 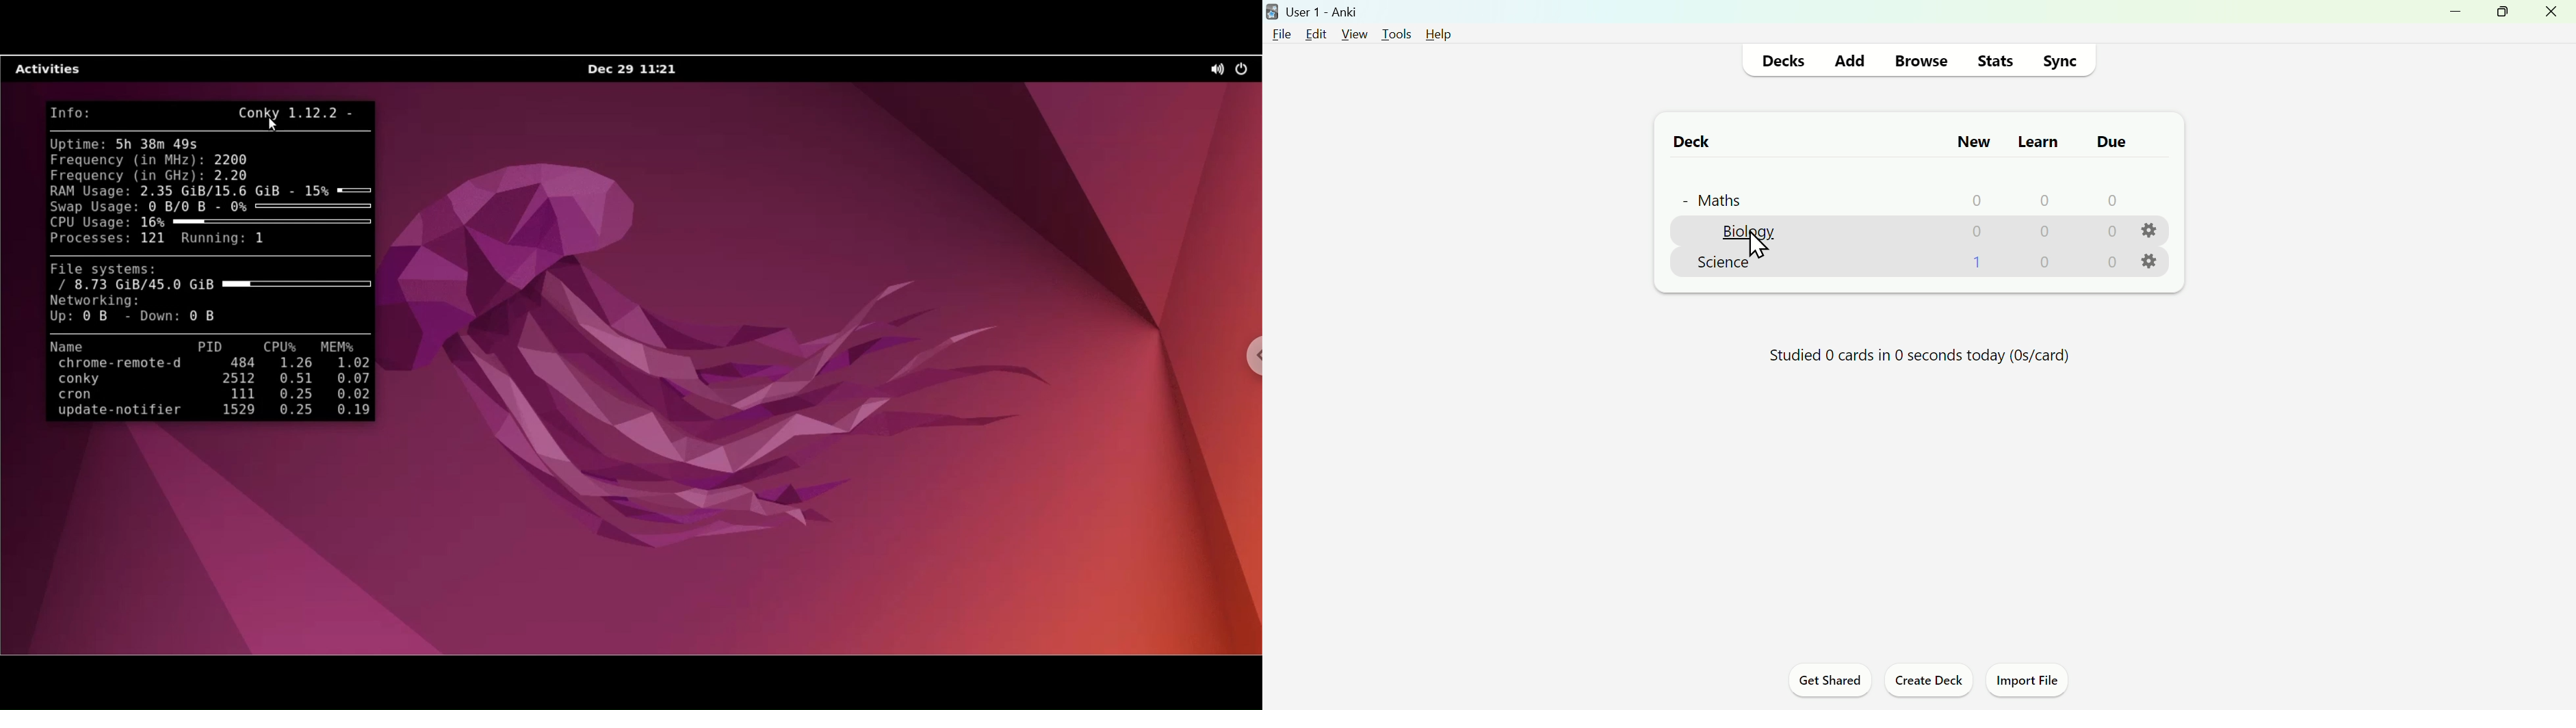 I want to click on 0, so click(x=2109, y=232).